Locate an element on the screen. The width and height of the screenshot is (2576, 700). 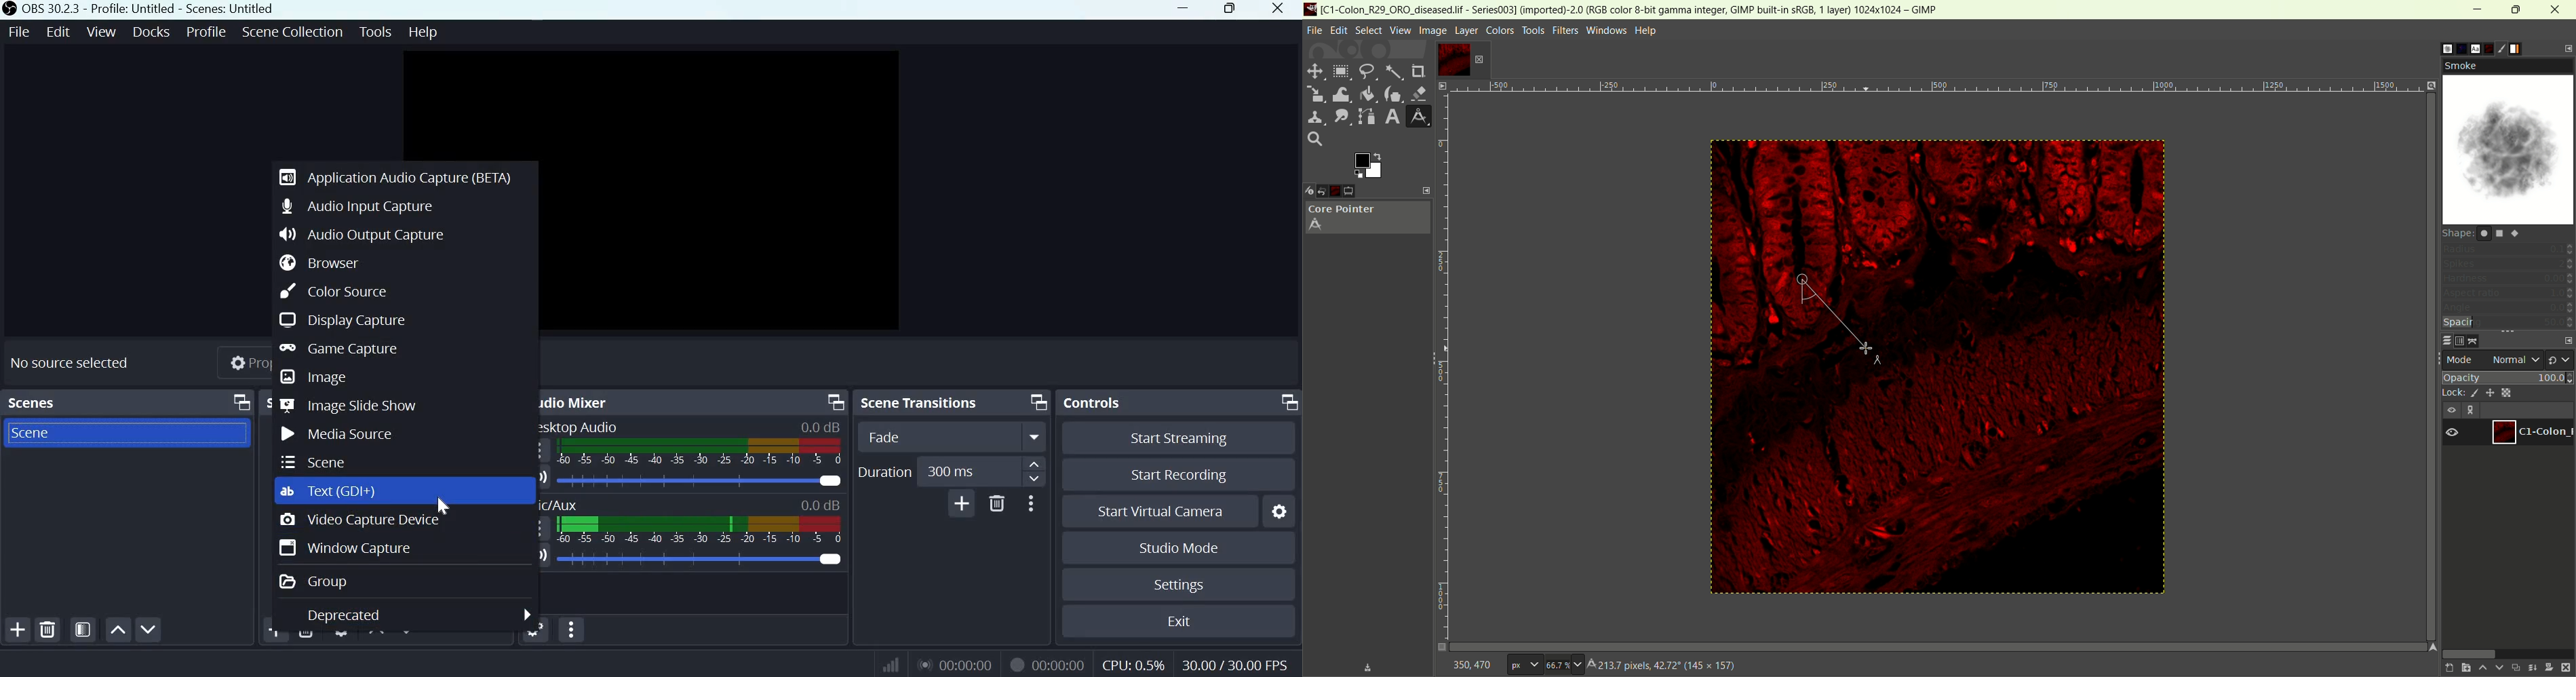
cursor is located at coordinates (448, 502).